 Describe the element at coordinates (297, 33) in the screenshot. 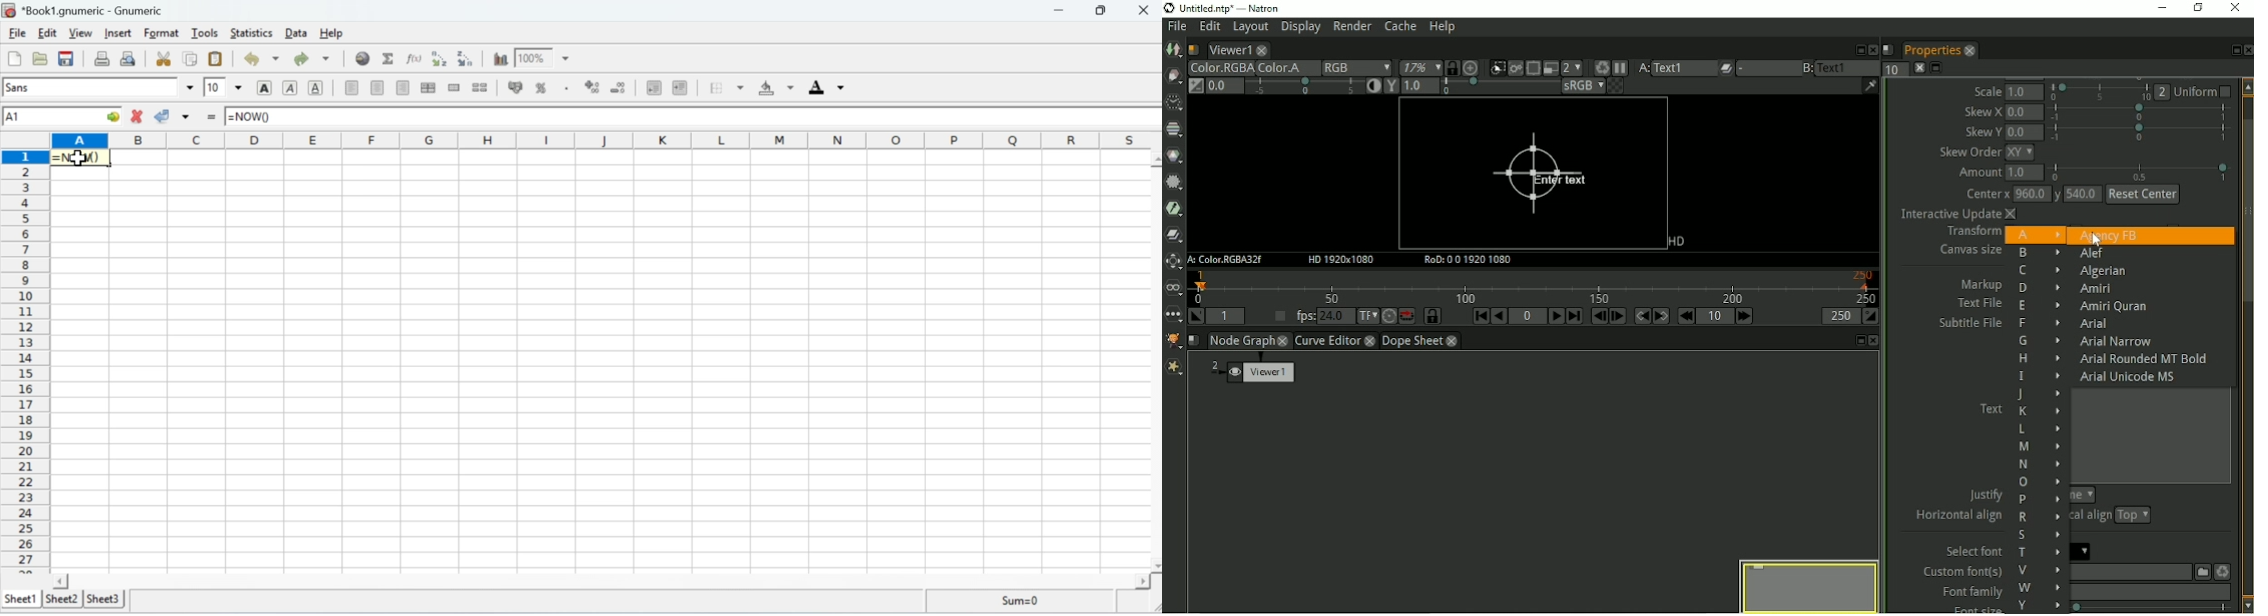

I see `Data` at that location.